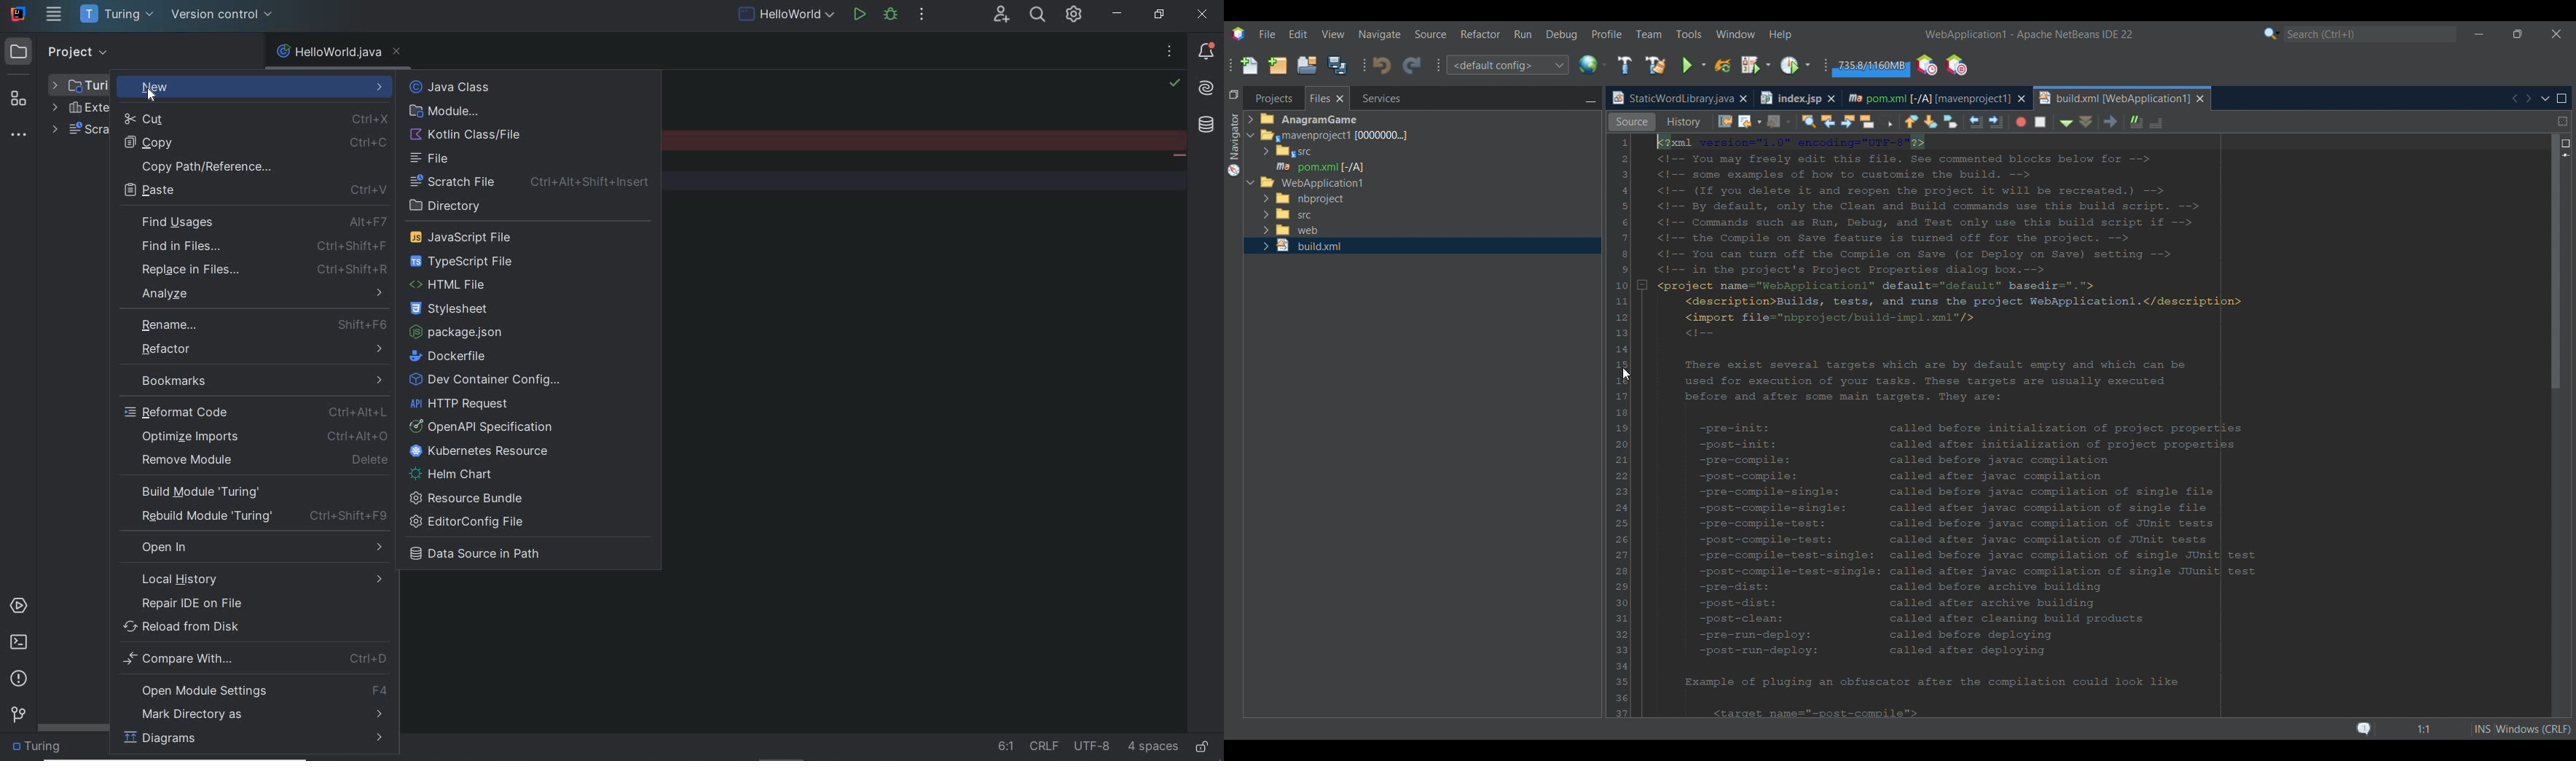 The image size is (2576, 784). What do you see at coordinates (1625, 295) in the screenshot?
I see `Convert to release option for strict compatibility checks` at bounding box center [1625, 295].